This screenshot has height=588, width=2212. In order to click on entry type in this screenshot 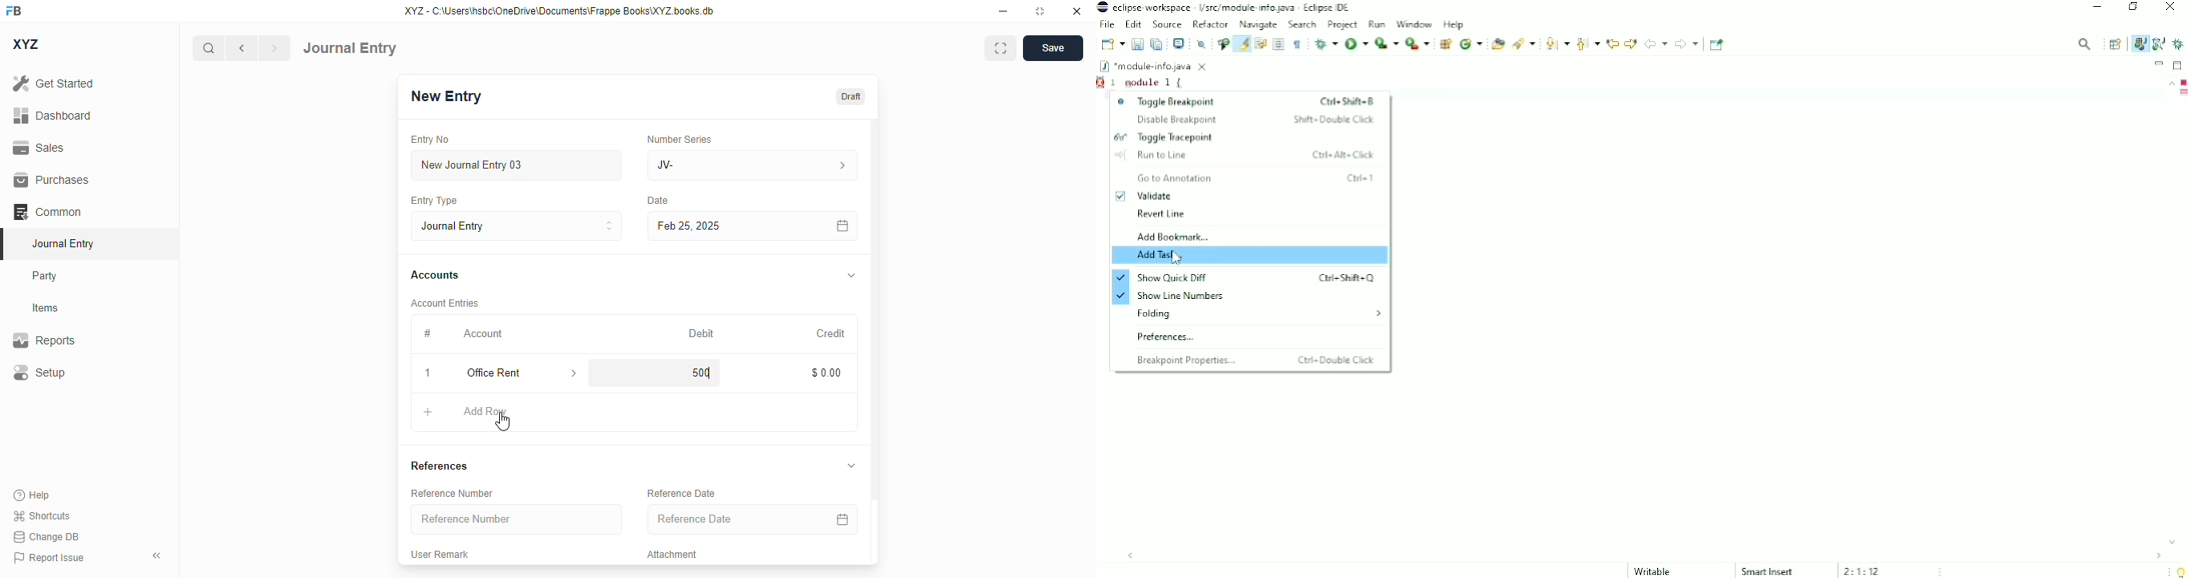, I will do `click(516, 226)`.